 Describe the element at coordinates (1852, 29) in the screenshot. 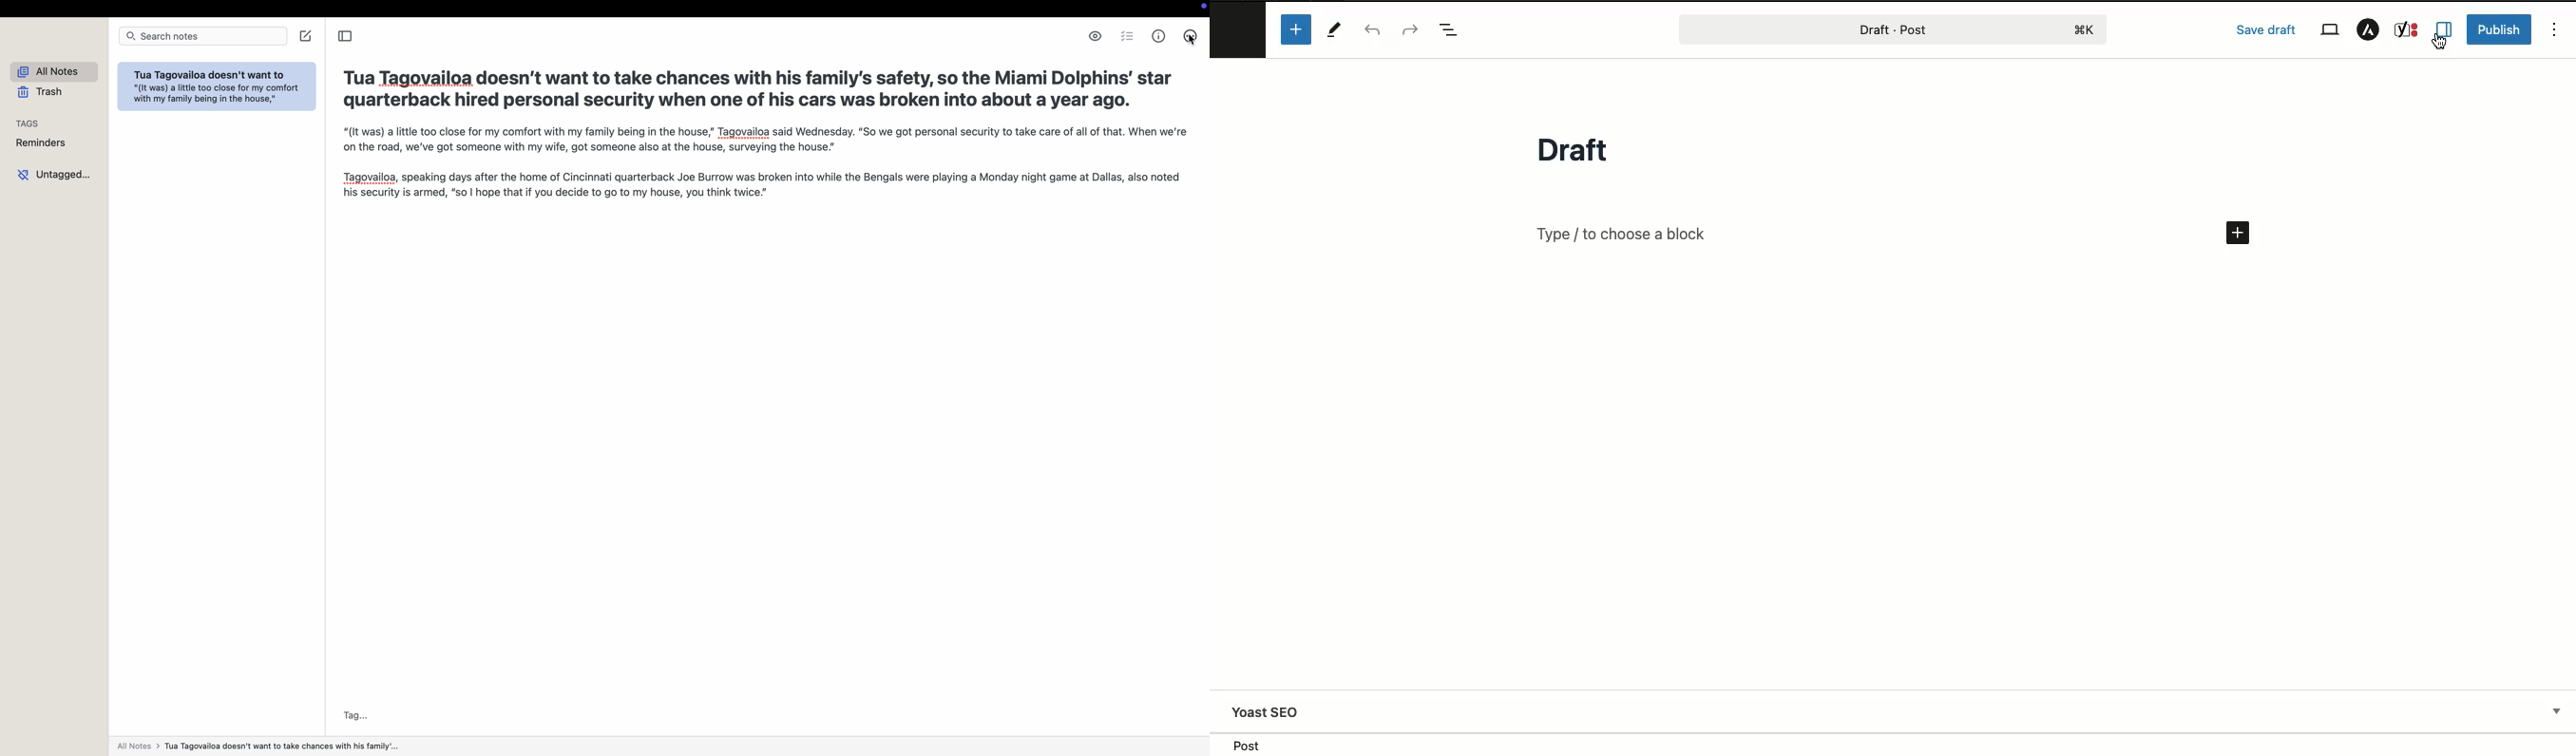

I see `Post` at that location.